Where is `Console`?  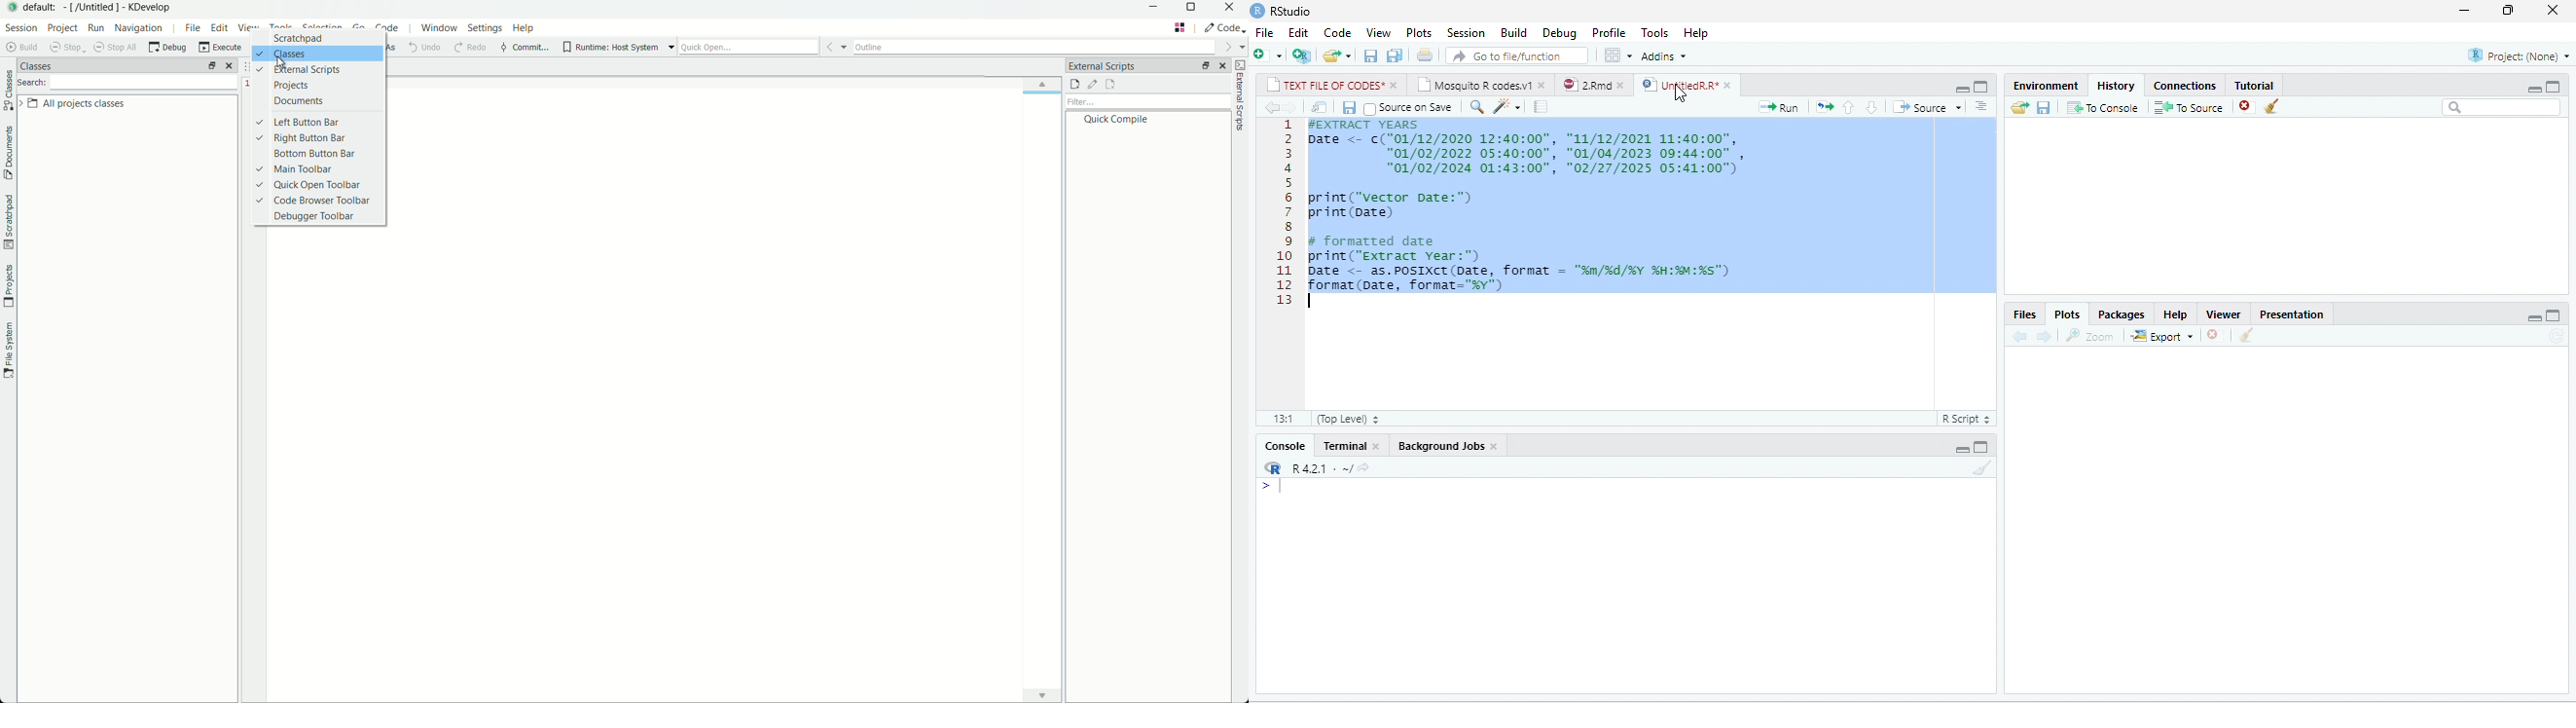 Console is located at coordinates (1285, 446).